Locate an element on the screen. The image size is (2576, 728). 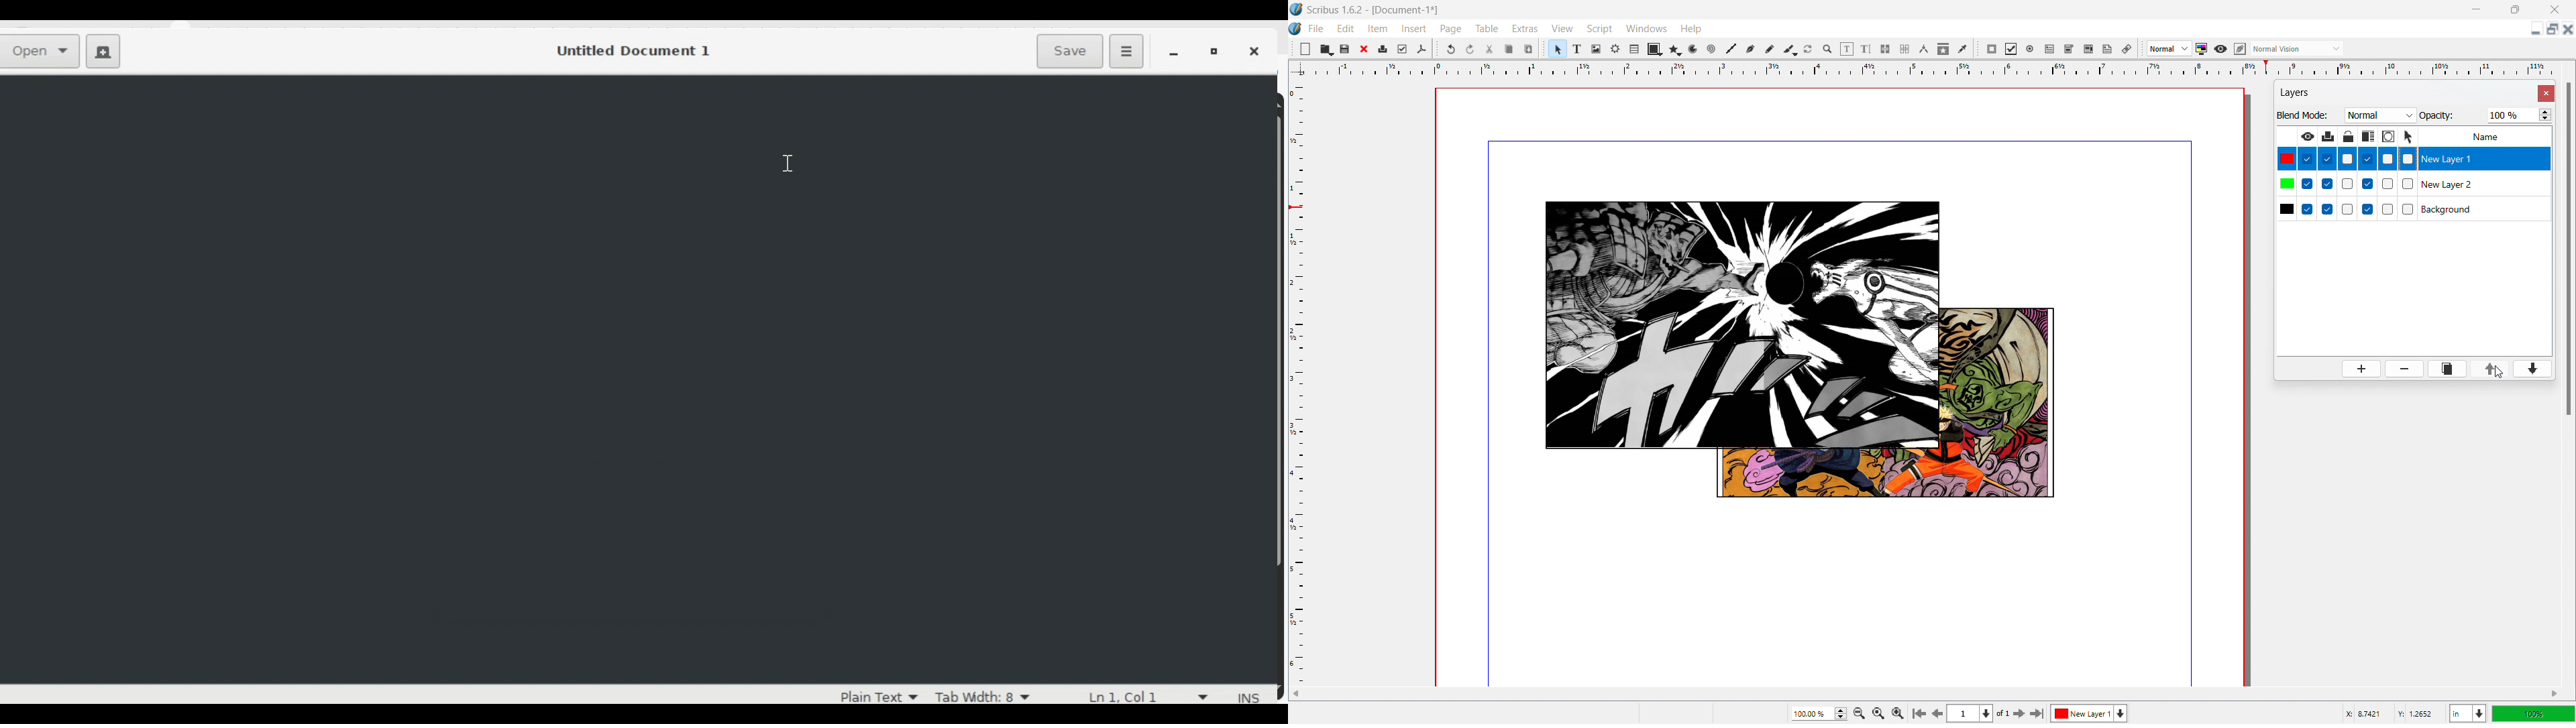
pdf text field is located at coordinates (2050, 49).